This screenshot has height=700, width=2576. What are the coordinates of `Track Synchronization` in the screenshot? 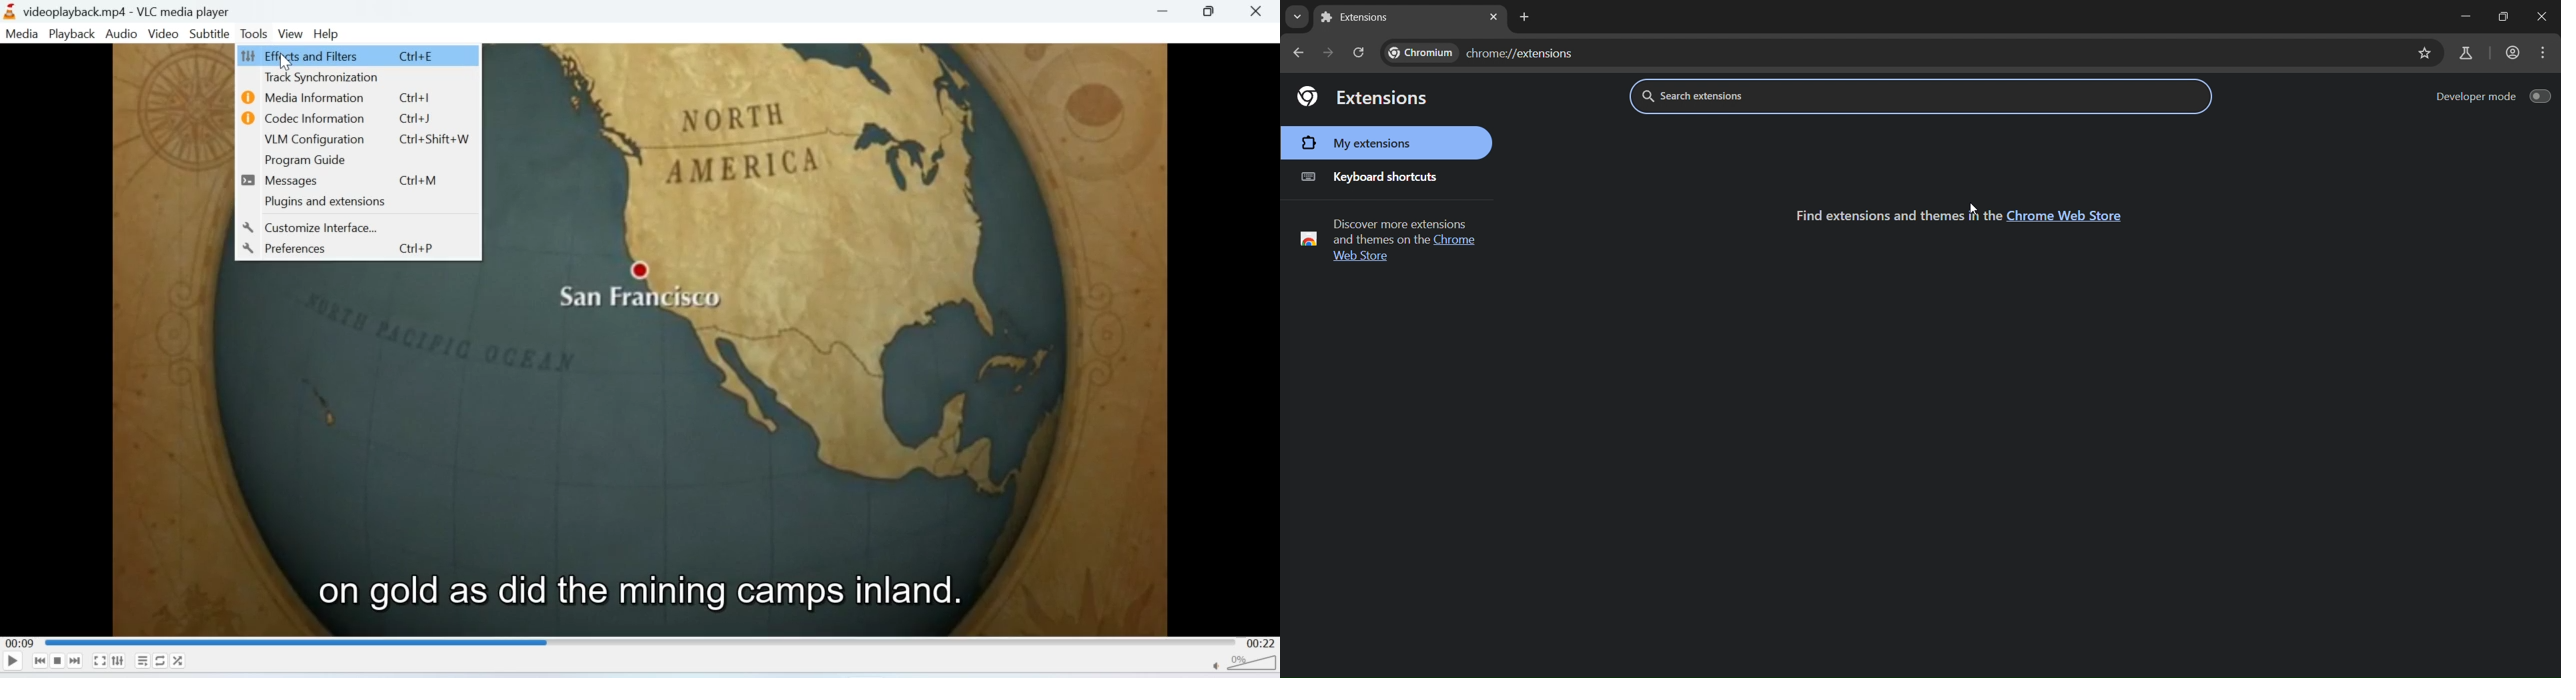 It's located at (322, 78).